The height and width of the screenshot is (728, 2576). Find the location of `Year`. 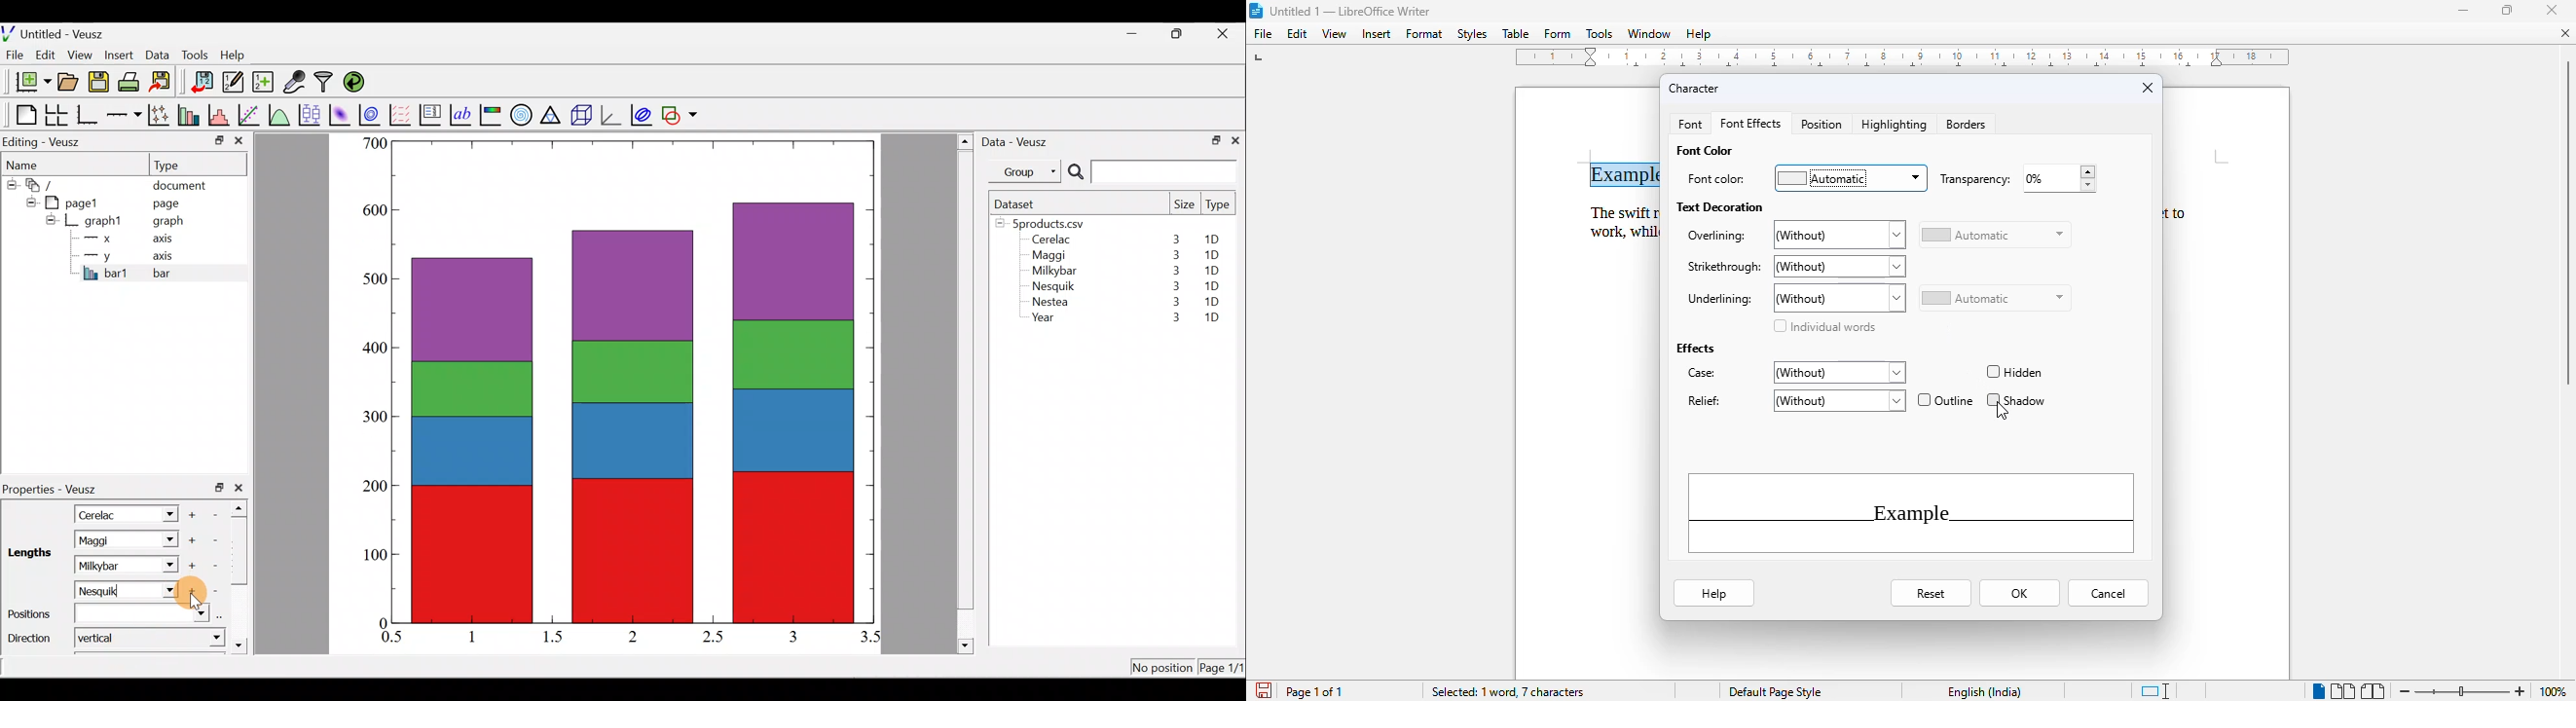

Year is located at coordinates (1046, 321).